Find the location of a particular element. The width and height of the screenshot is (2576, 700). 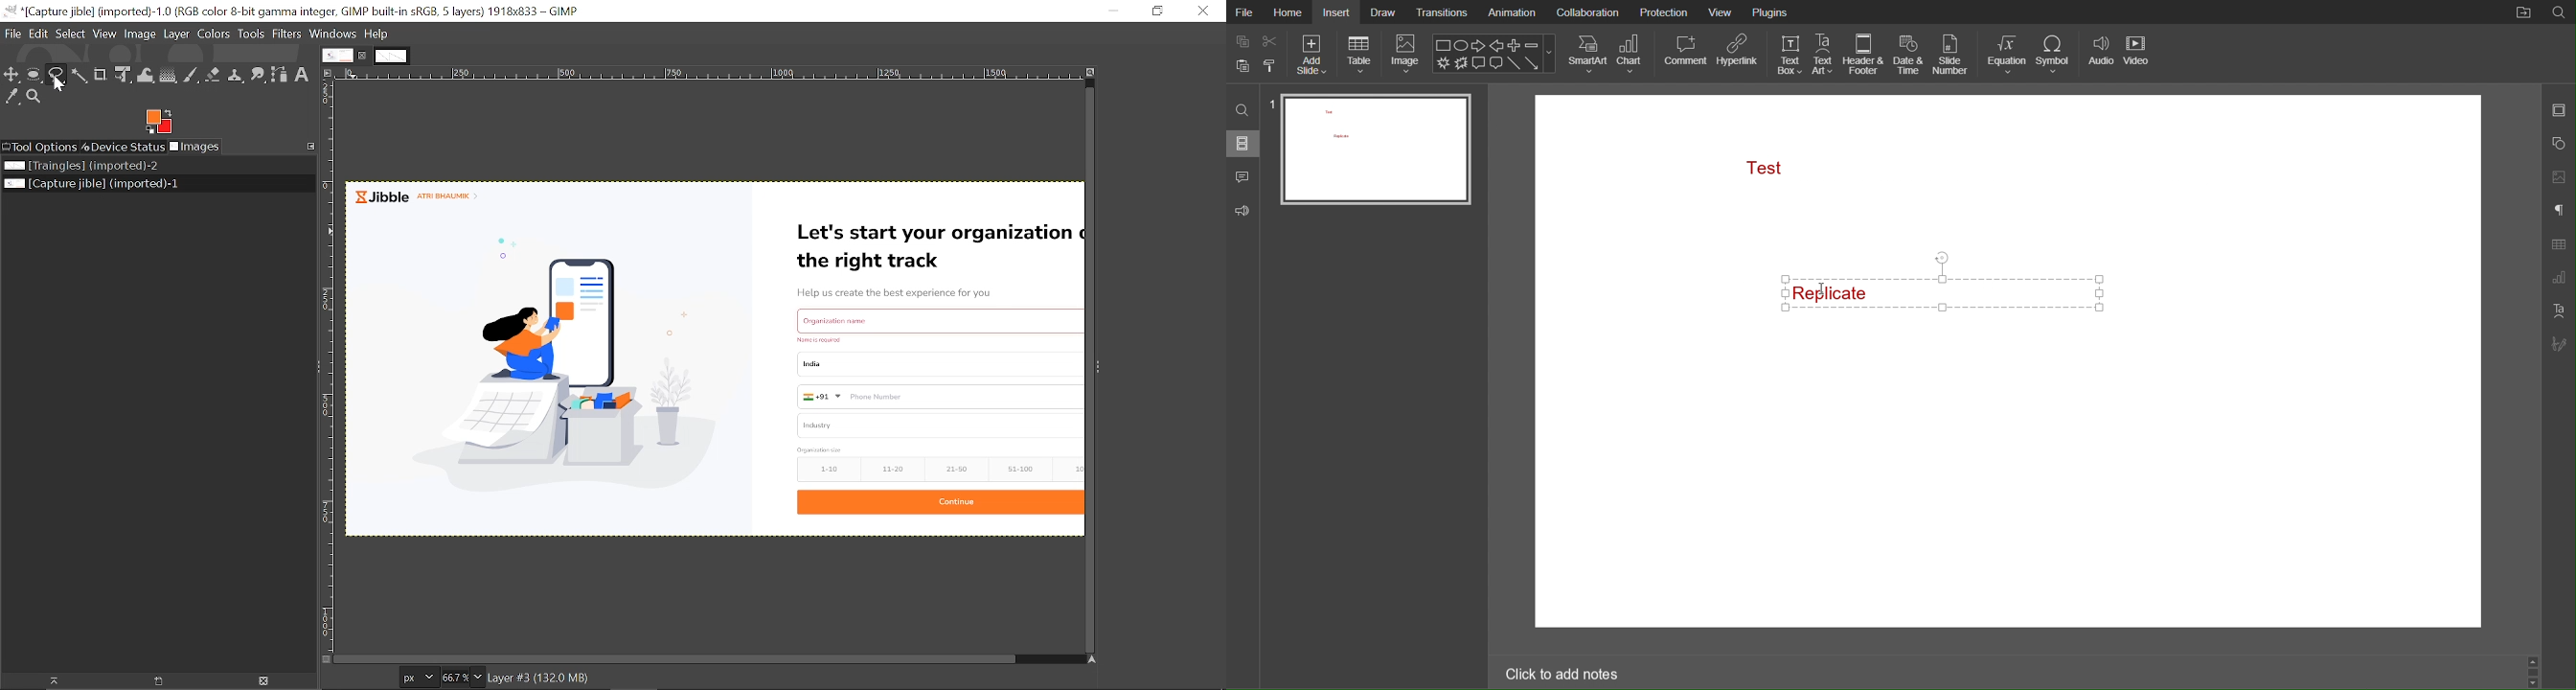

Image is located at coordinates (1407, 55).